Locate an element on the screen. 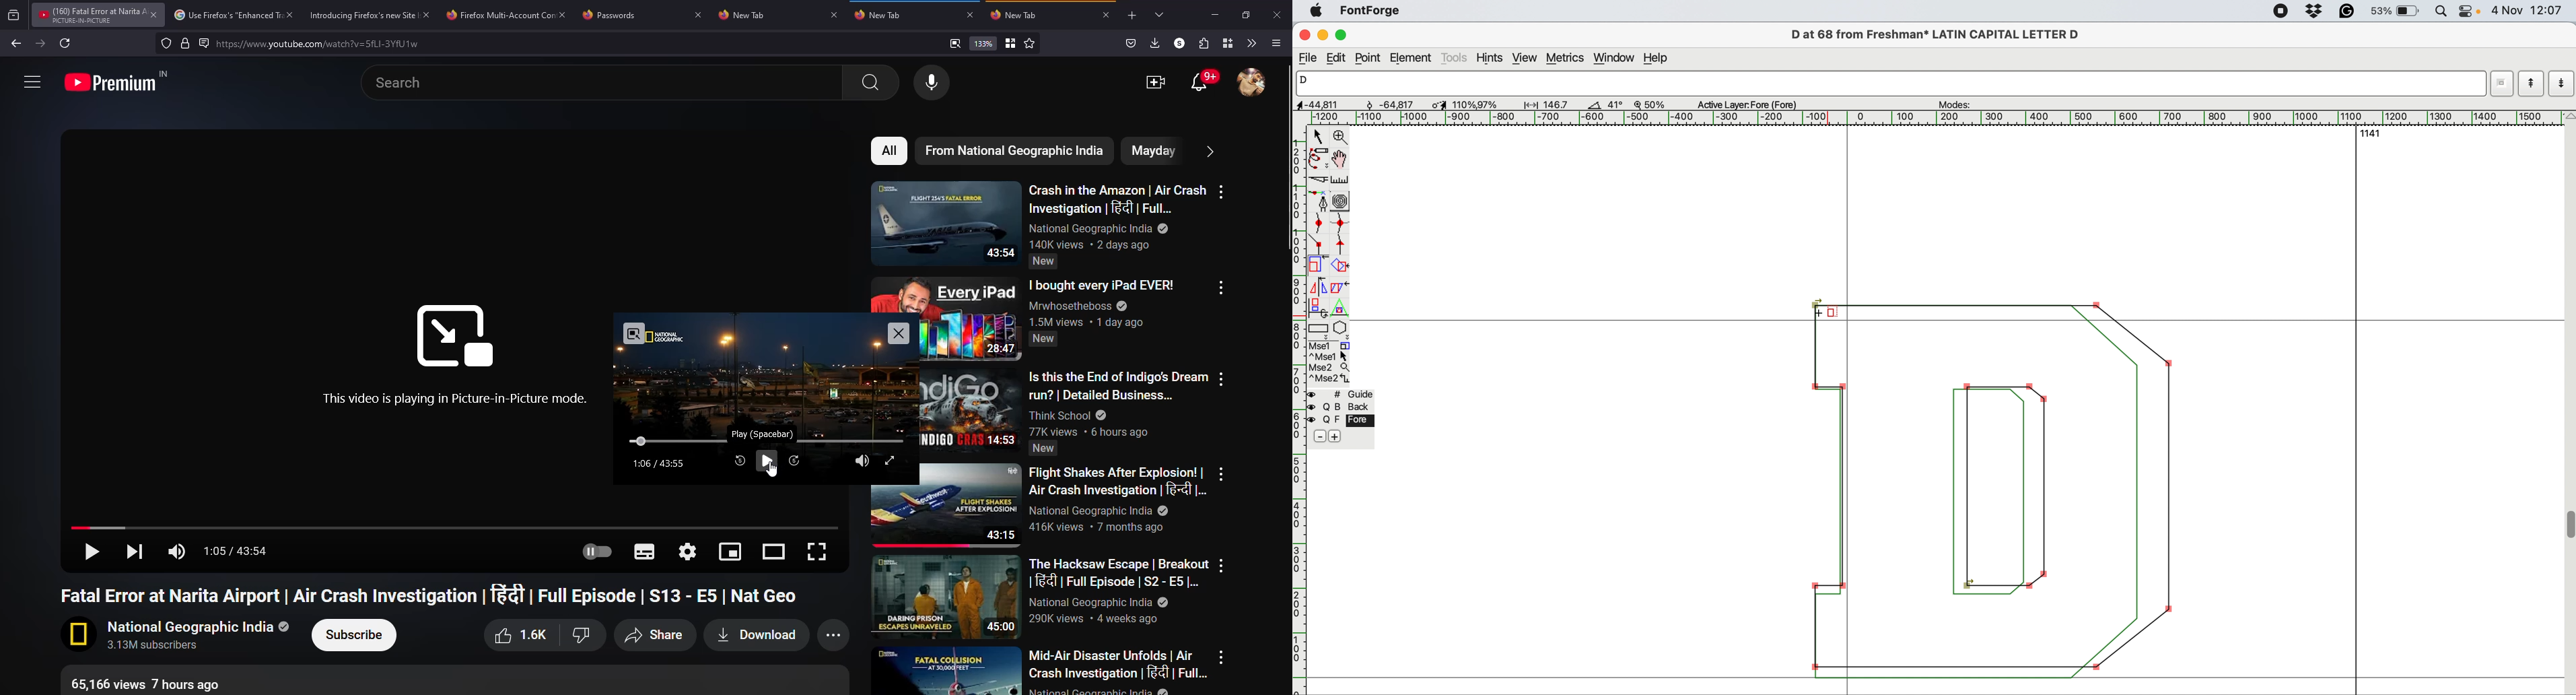  view is located at coordinates (954, 43).